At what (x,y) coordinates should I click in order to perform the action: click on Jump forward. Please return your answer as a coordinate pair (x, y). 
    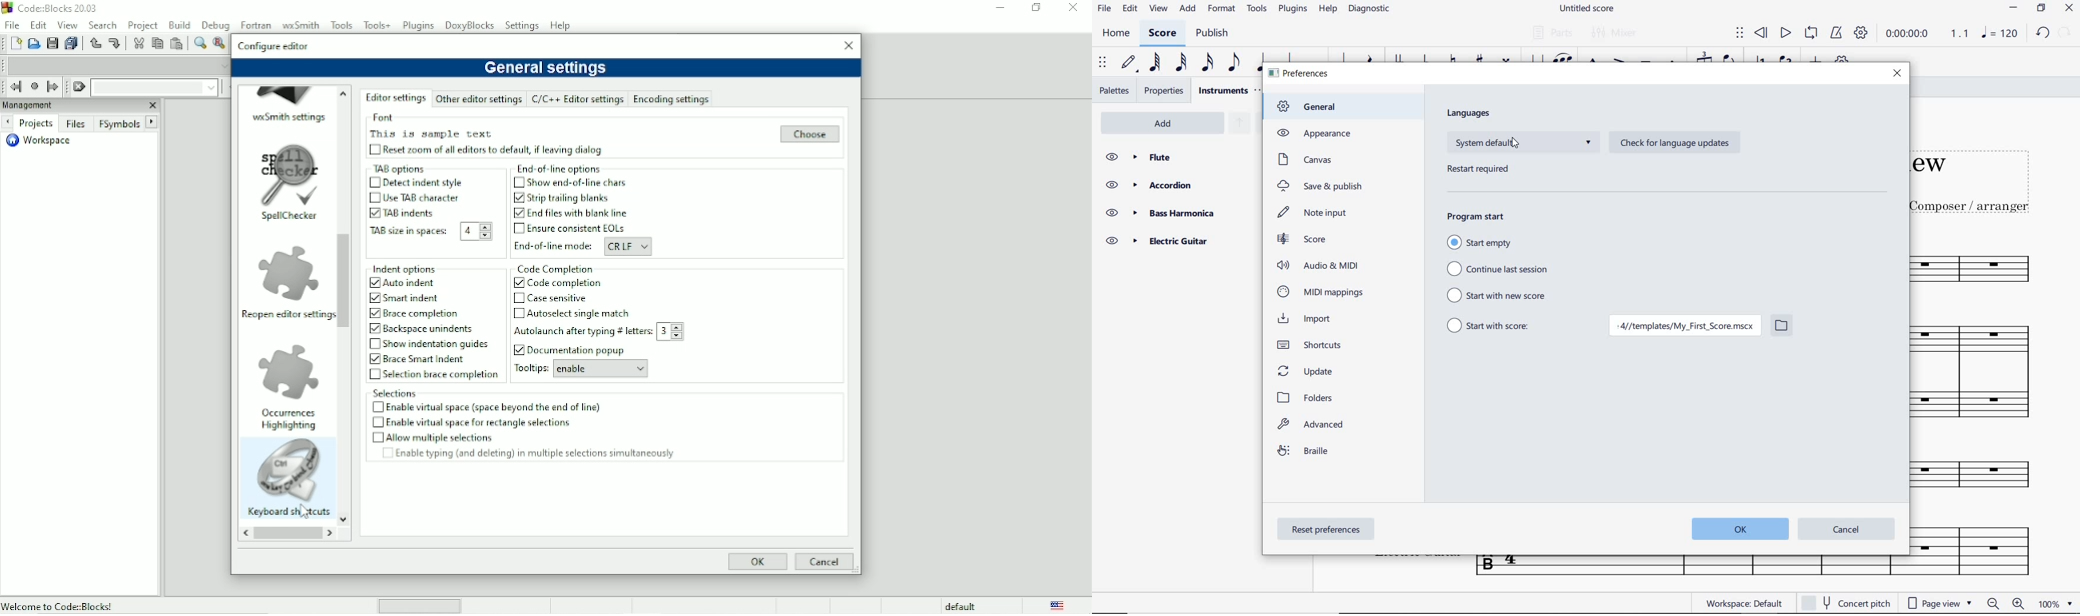
    Looking at the image, I should click on (57, 87).